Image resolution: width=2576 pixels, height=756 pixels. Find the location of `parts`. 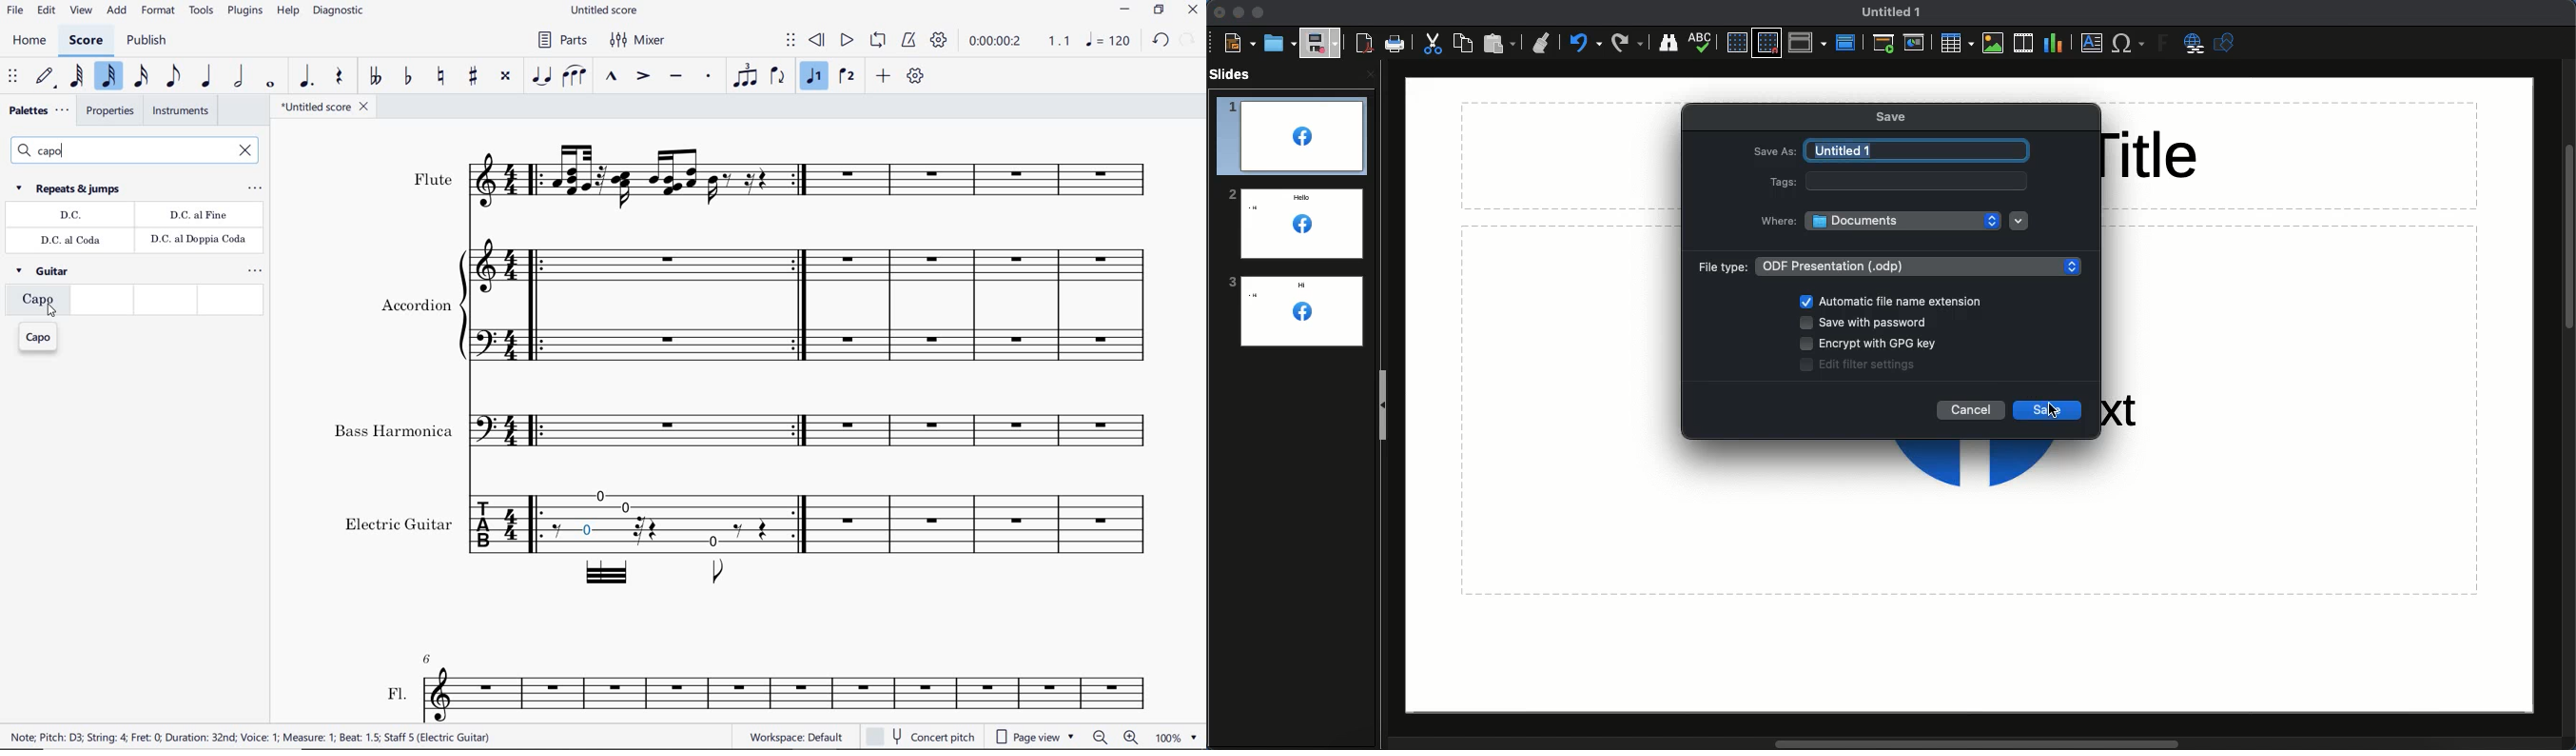

parts is located at coordinates (563, 41).